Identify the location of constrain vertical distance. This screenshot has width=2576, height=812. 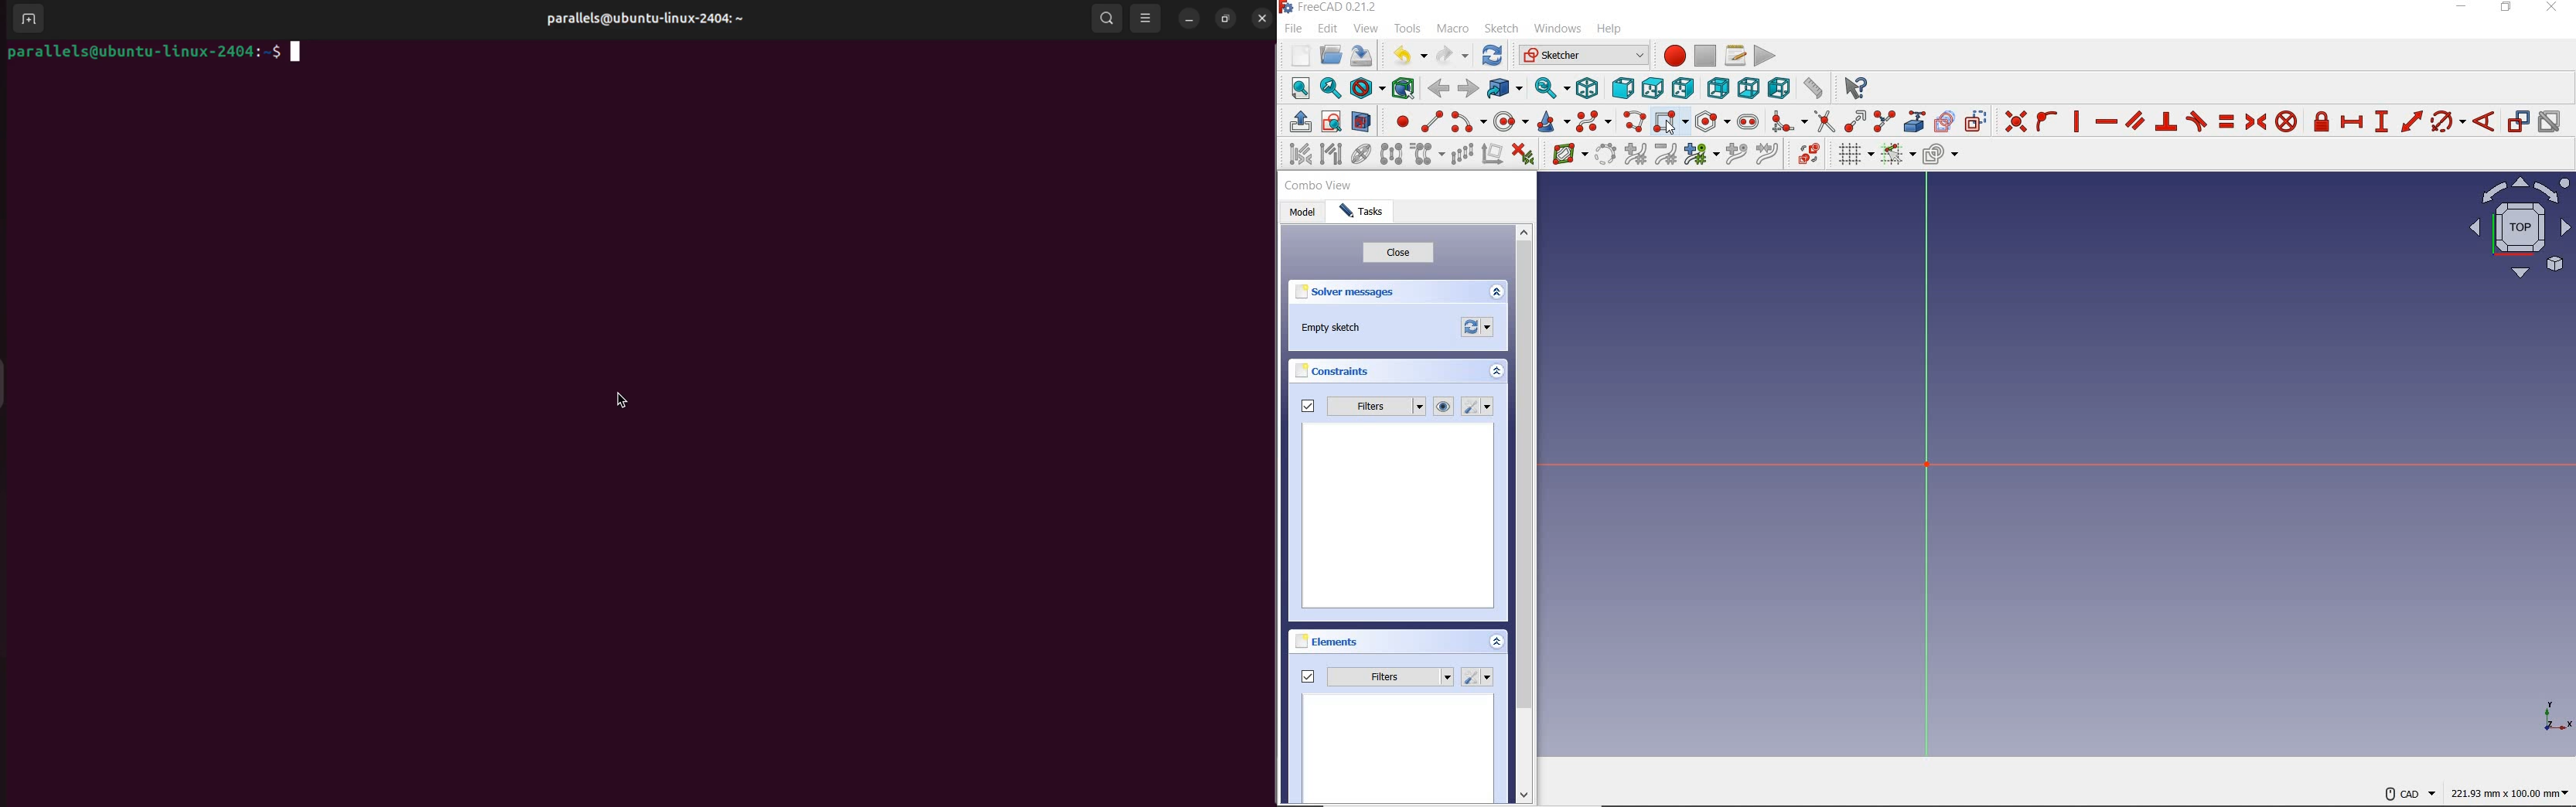
(2383, 123).